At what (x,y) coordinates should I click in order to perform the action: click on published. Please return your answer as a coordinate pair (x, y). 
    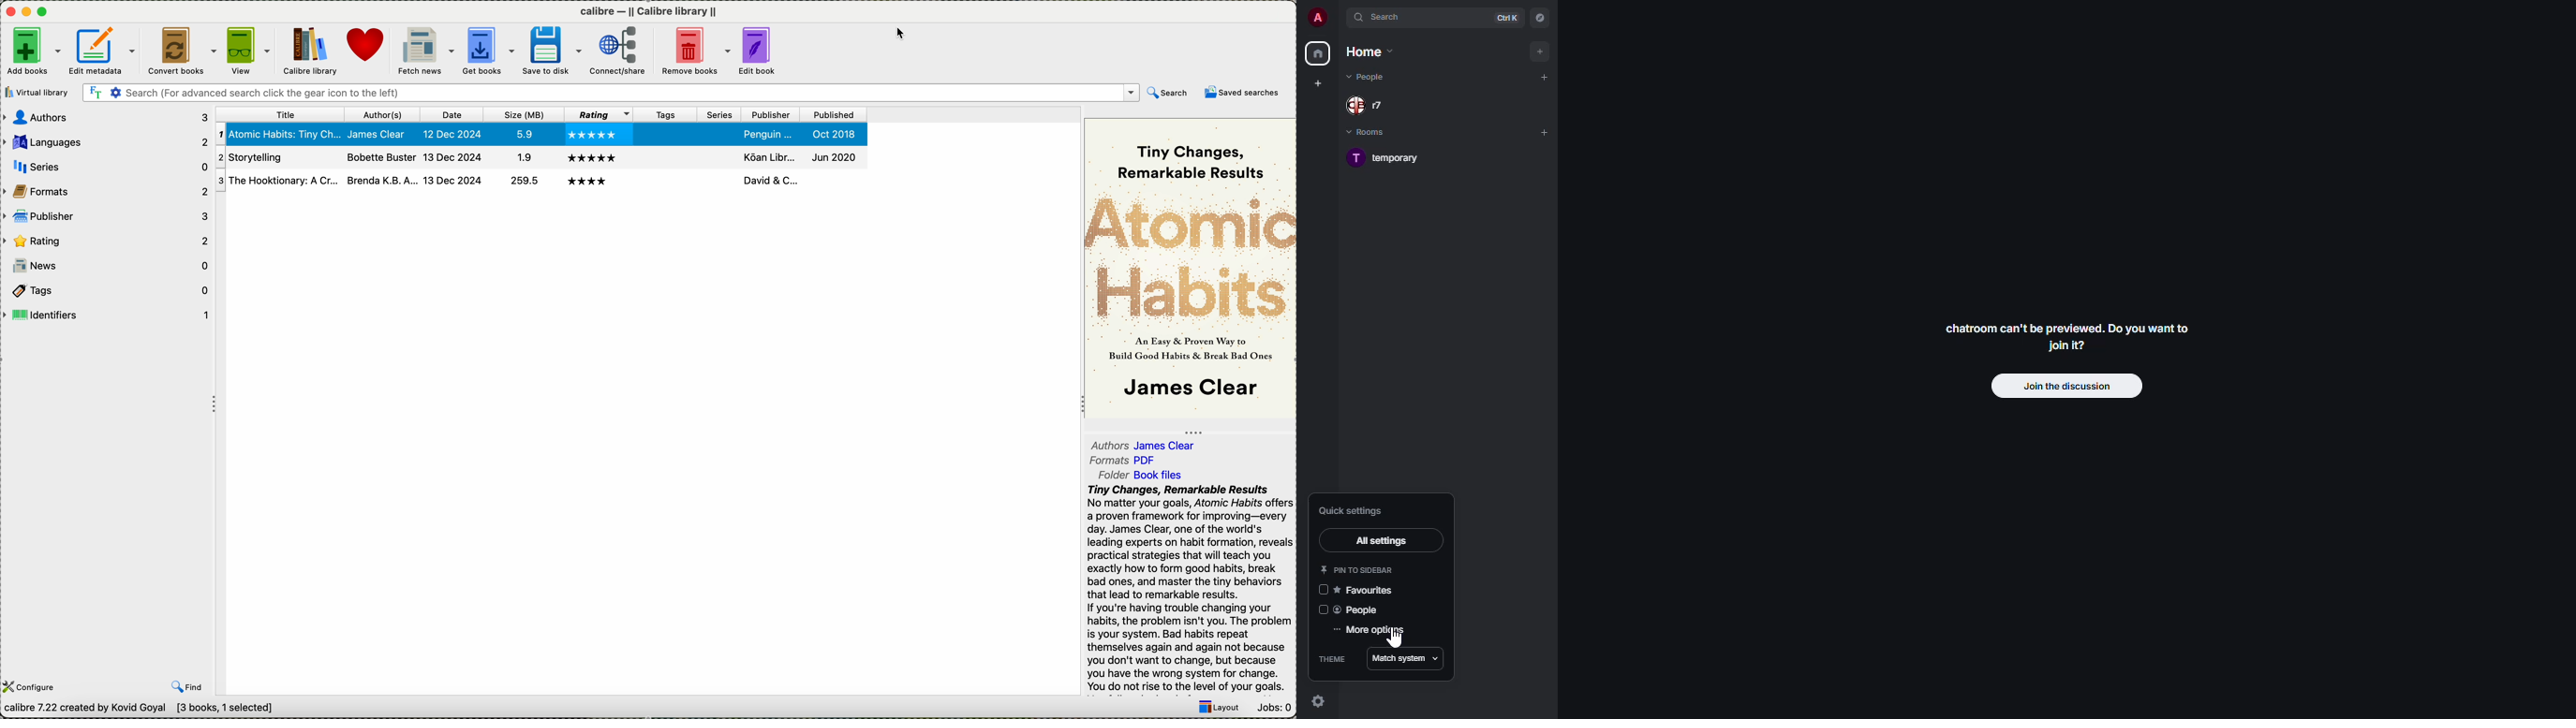
    Looking at the image, I should click on (831, 114).